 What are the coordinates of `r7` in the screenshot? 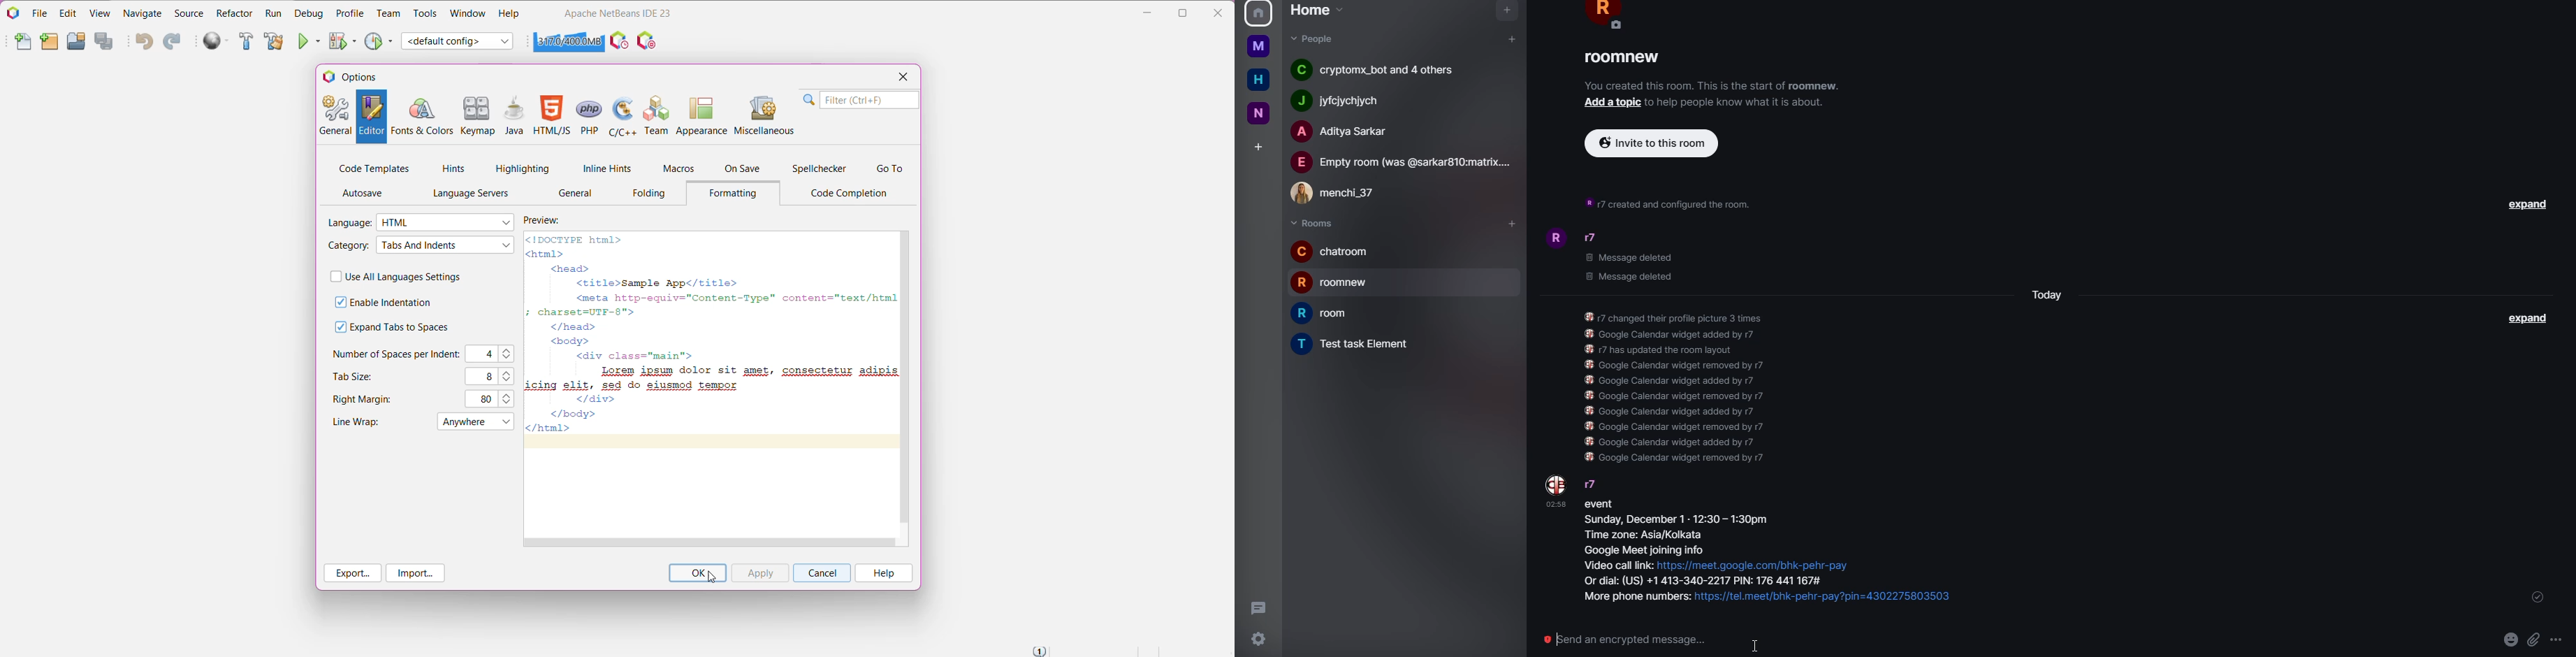 It's located at (1592, 483).